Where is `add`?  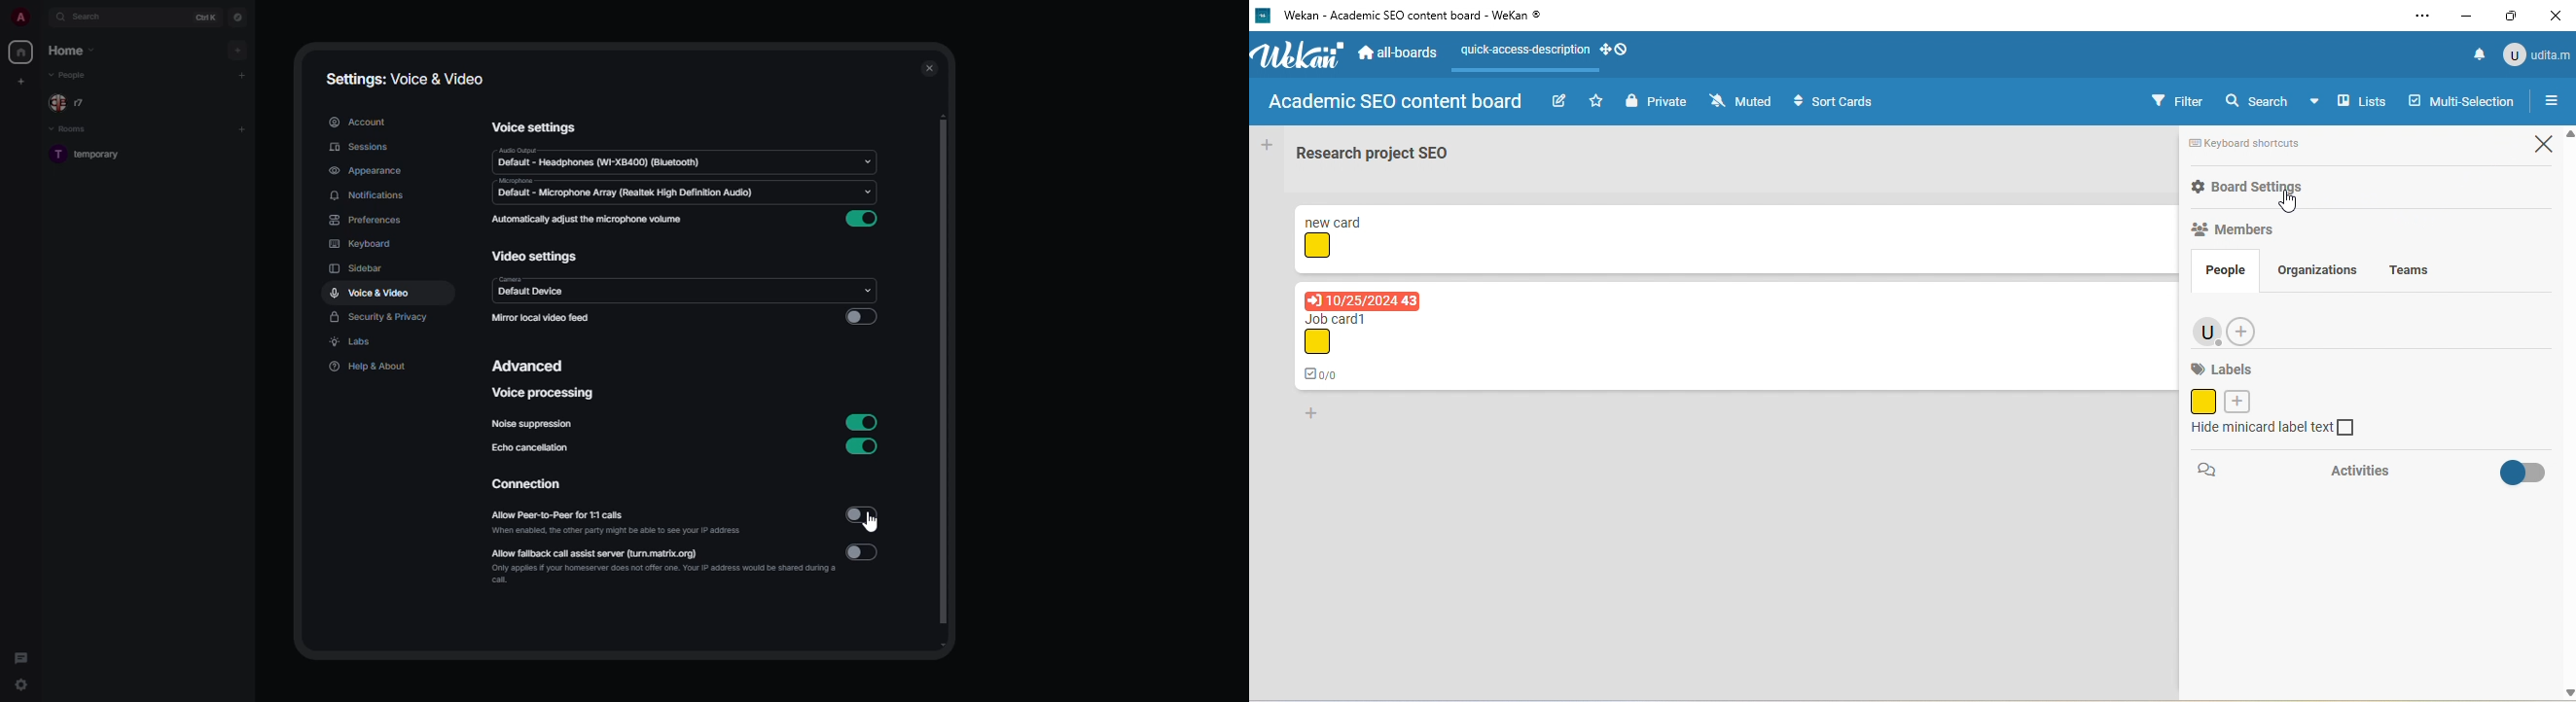 add is located at coordinates (1268, 148).